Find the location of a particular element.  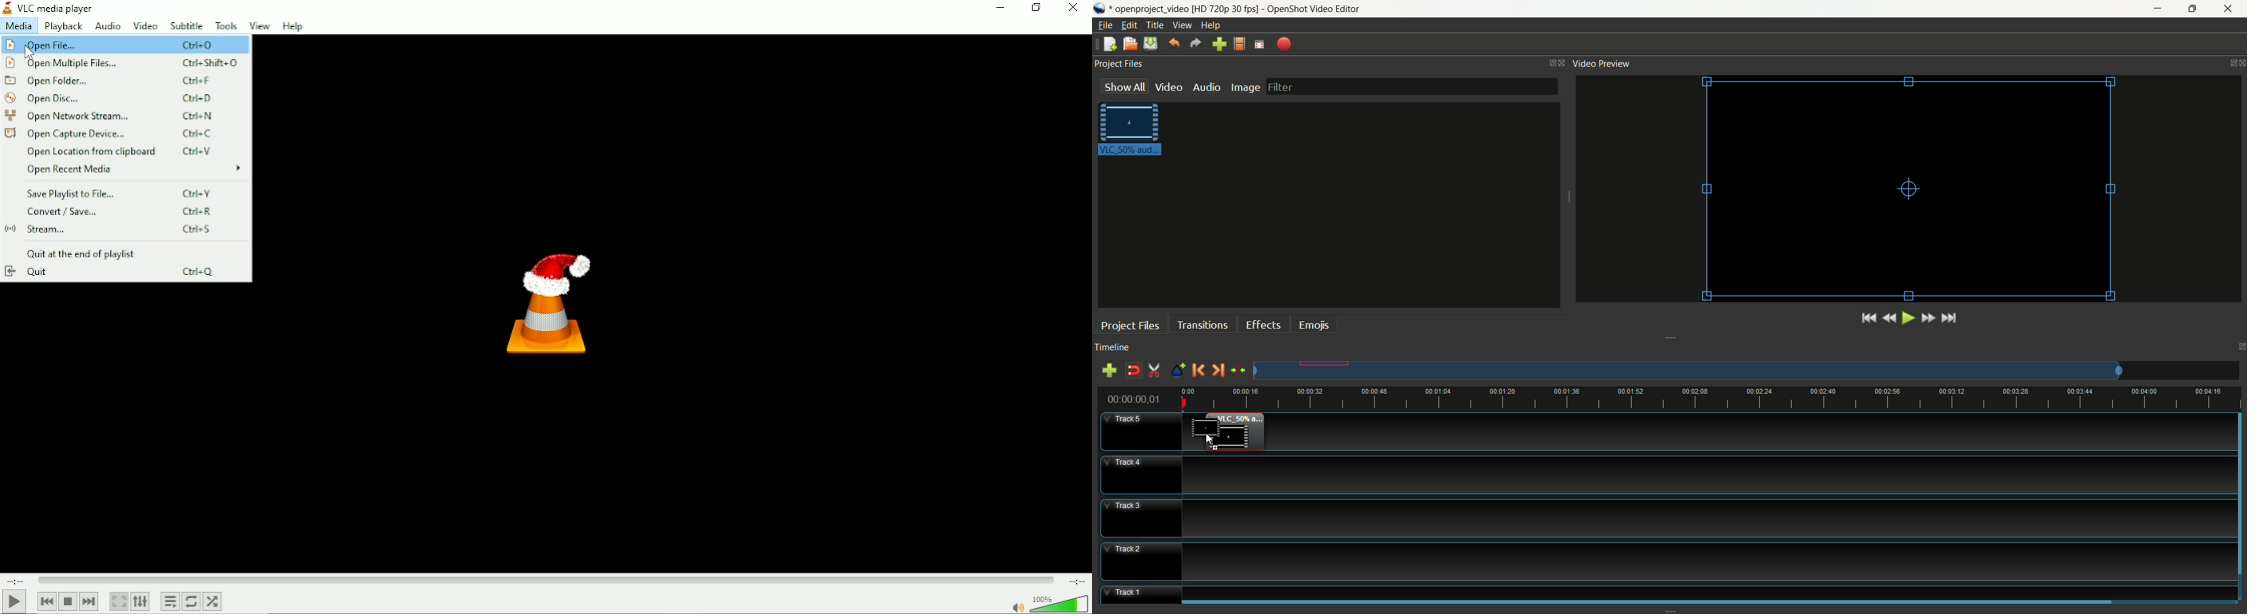

Open recent media is located at coordinates (133, 169).